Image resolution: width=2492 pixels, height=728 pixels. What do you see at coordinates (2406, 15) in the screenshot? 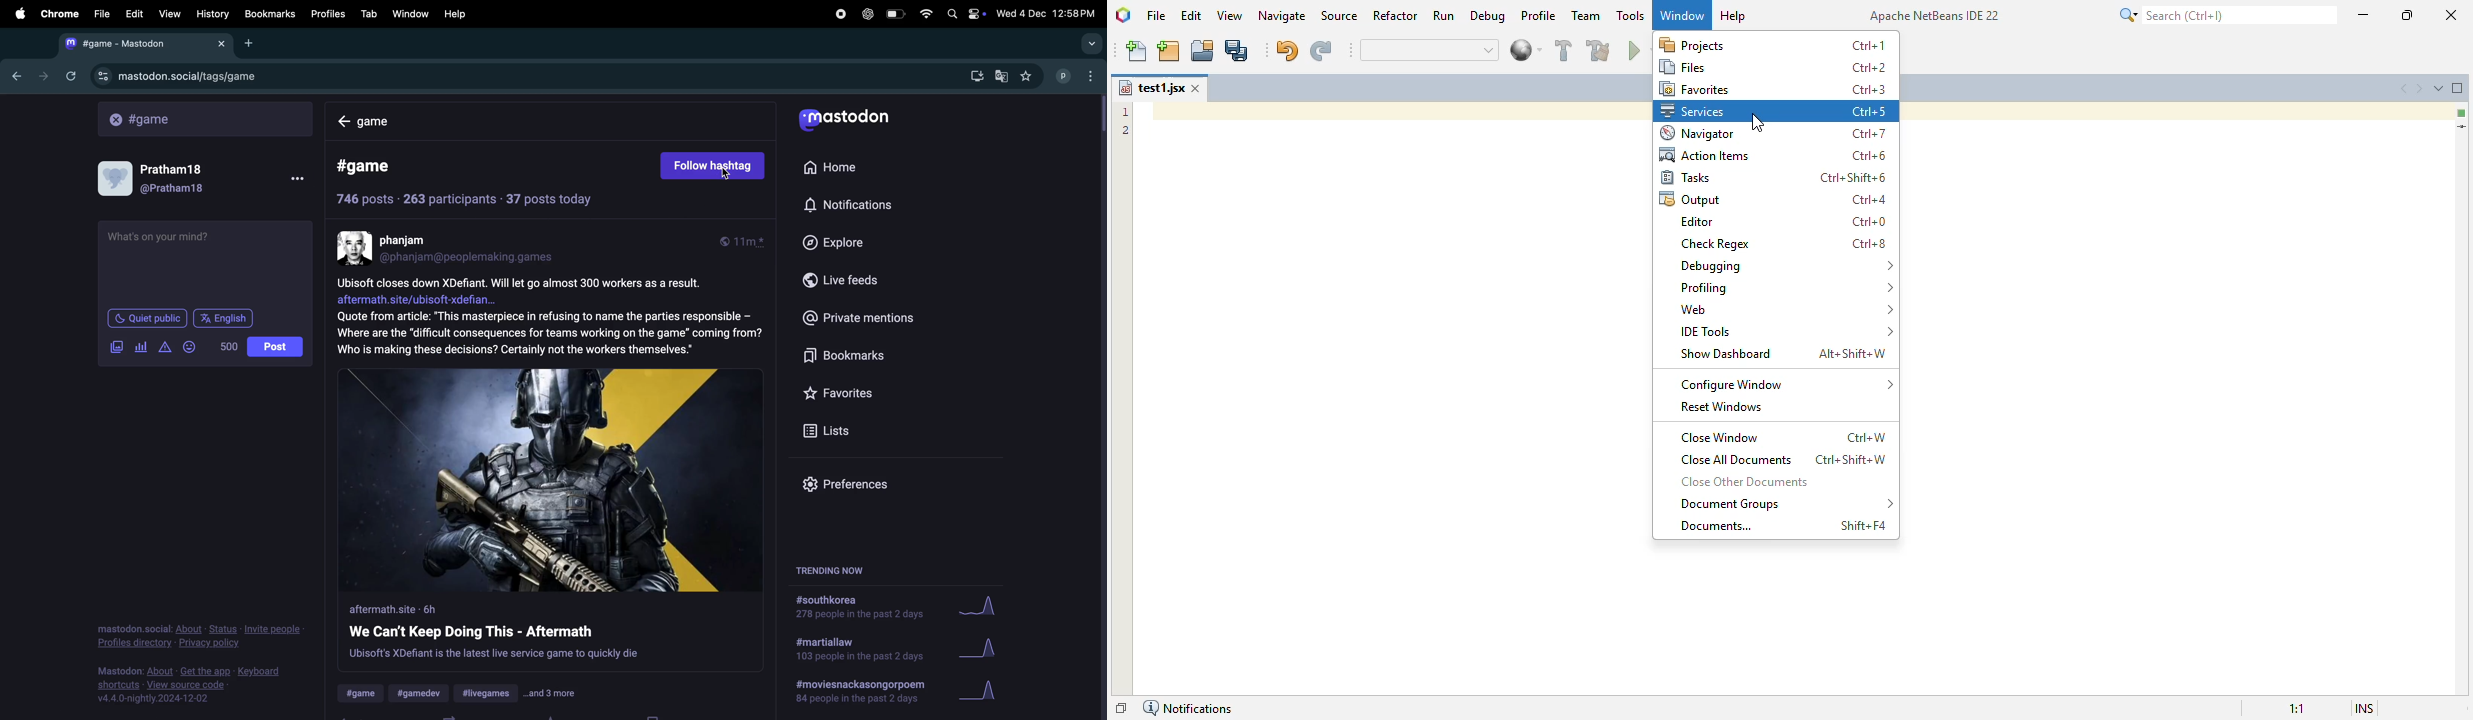
I see `maximize` at bounding box center [2406, 15].